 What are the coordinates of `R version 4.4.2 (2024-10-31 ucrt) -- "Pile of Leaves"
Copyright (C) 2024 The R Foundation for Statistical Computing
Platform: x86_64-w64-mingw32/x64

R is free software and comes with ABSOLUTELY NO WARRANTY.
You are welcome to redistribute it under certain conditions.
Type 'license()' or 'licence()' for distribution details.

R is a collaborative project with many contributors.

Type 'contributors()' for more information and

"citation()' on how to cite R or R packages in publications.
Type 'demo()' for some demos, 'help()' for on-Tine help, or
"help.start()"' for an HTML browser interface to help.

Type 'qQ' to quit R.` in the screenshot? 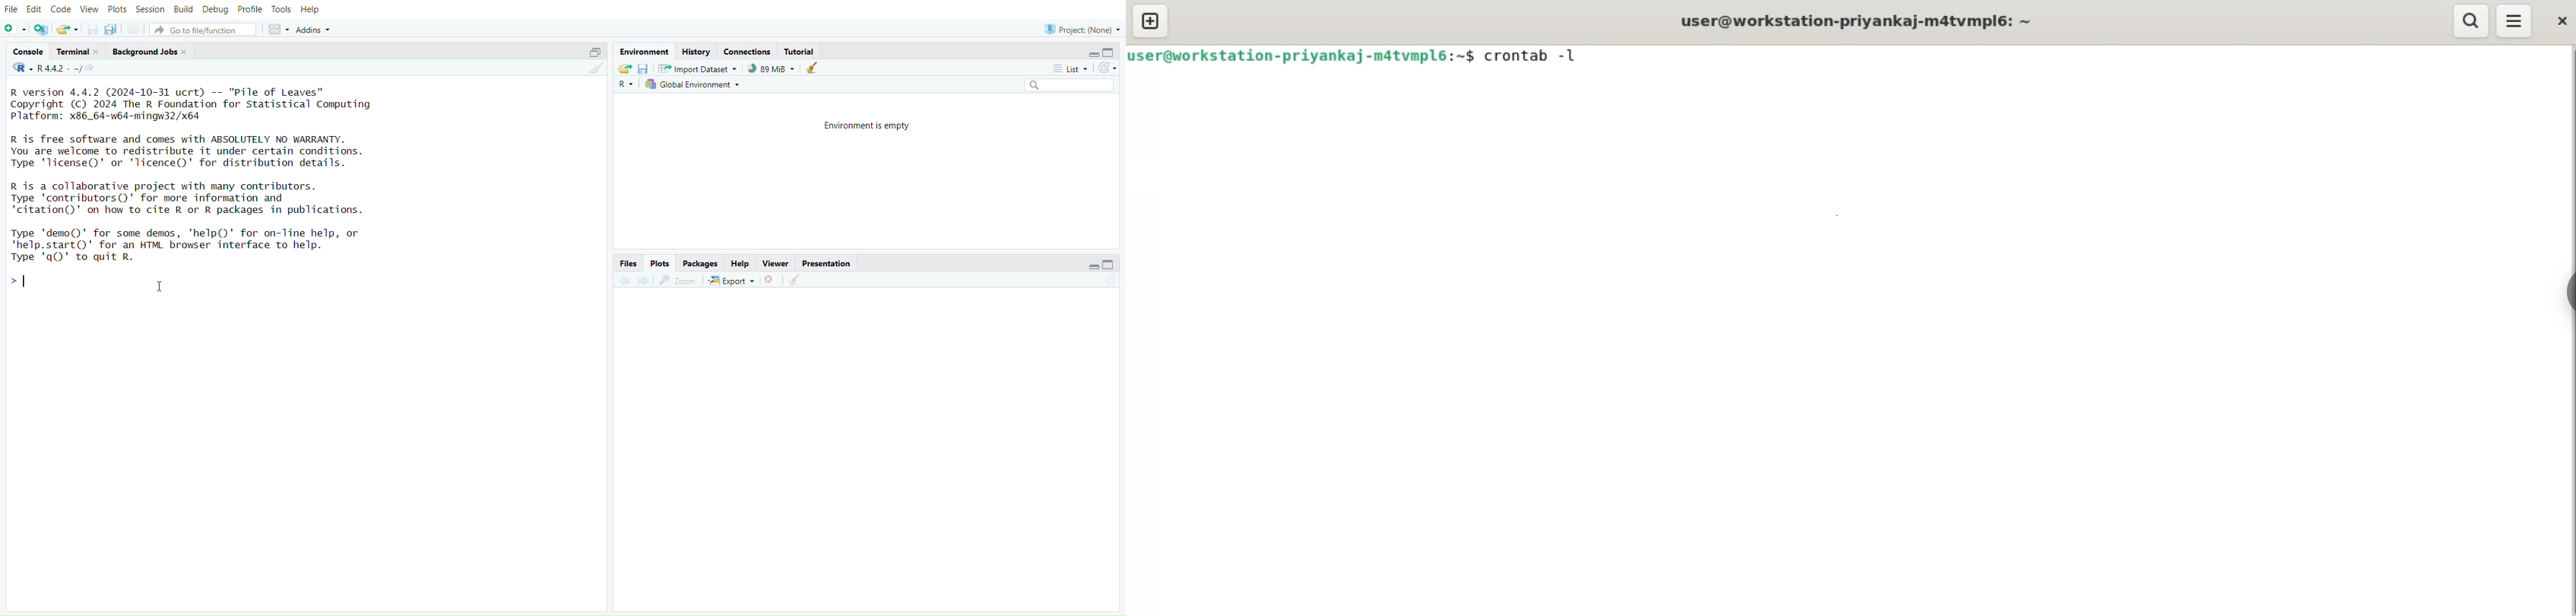 It's located at (204, 177).